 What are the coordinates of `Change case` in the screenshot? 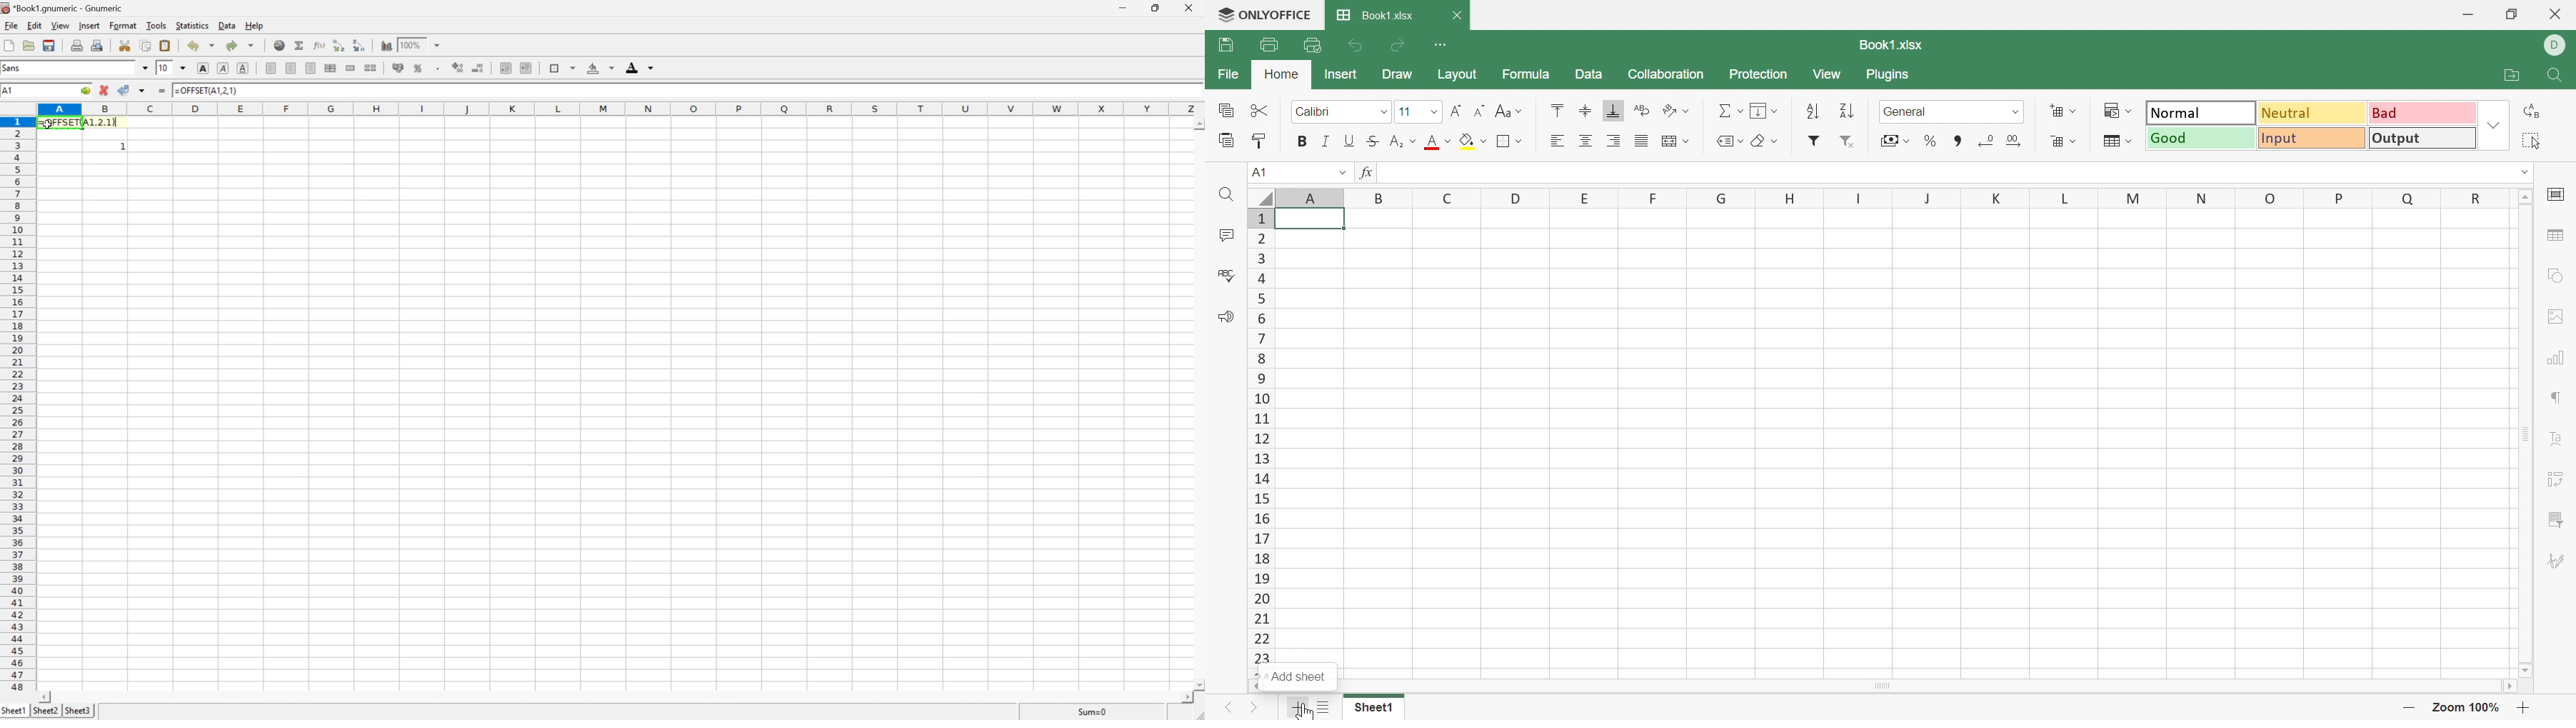 It's located at (1500, 110).